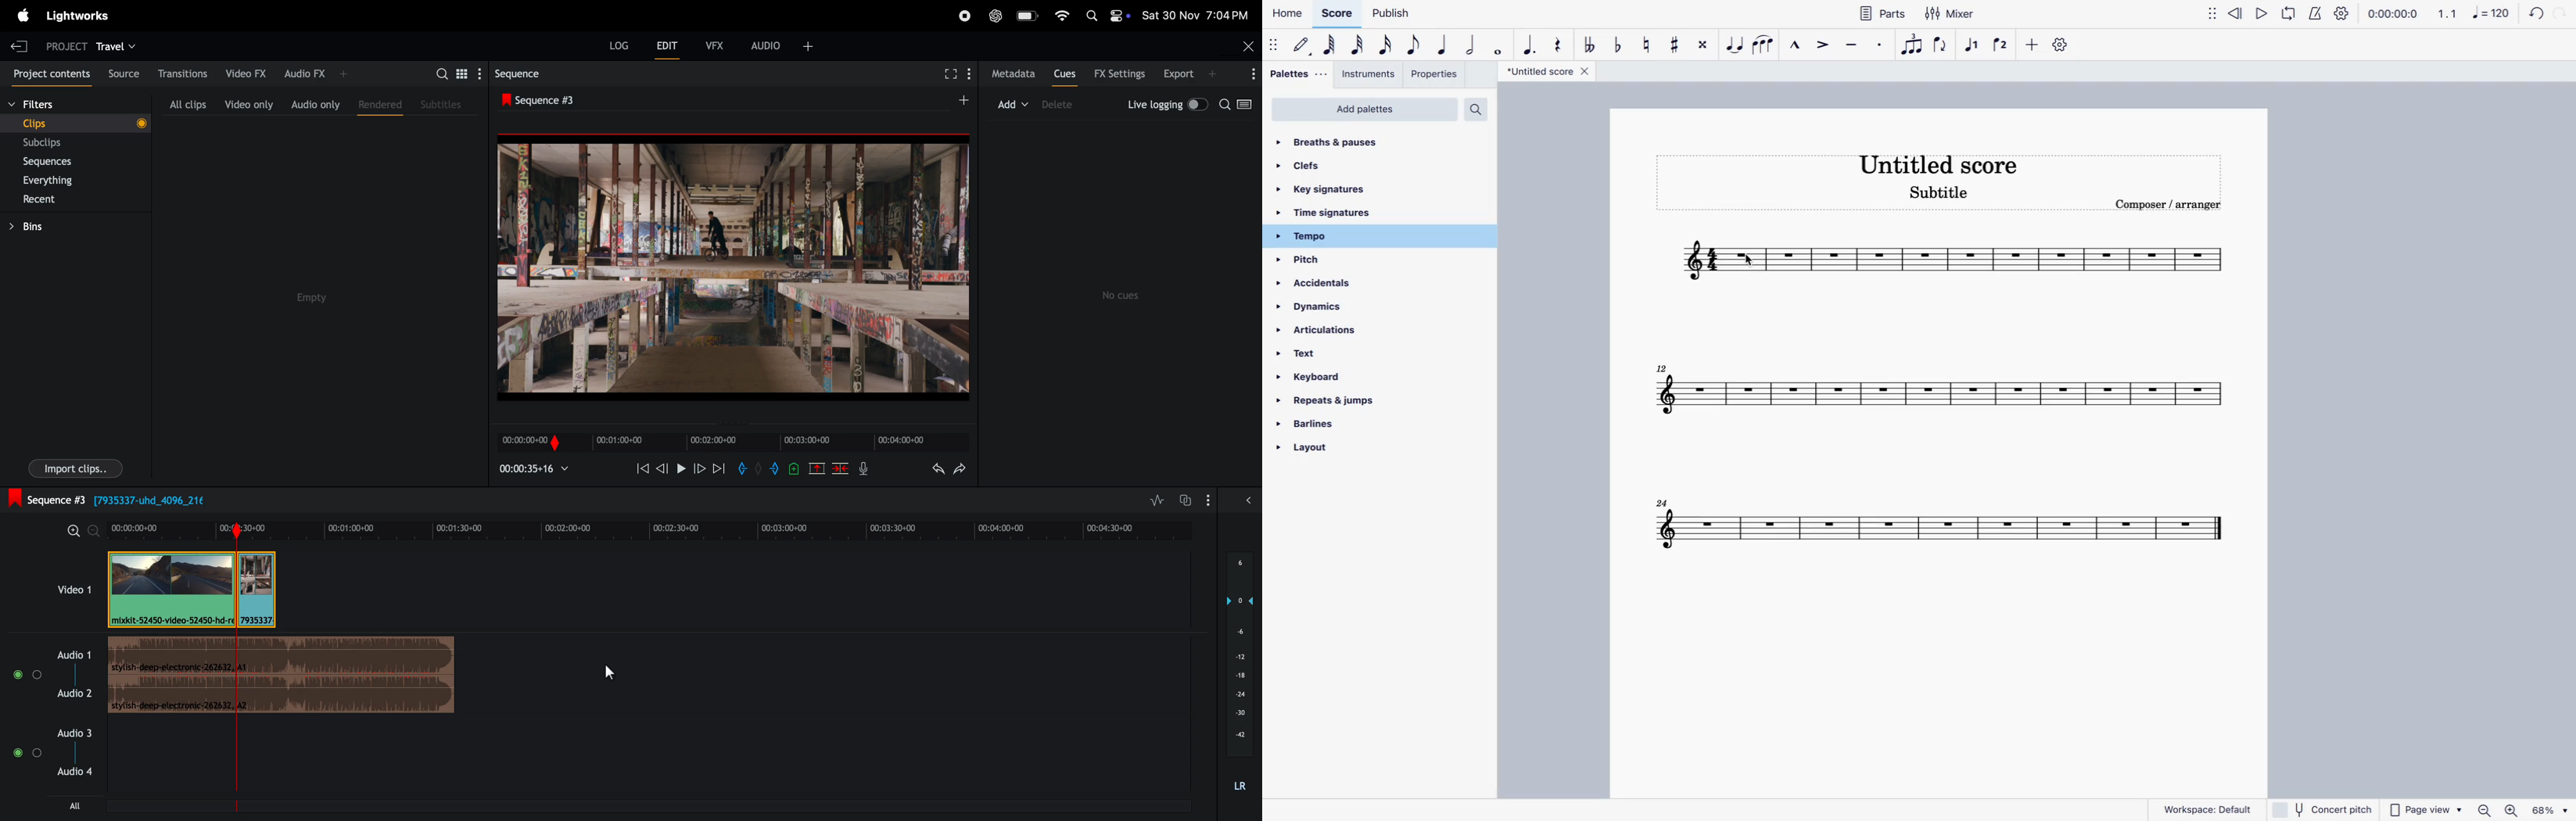 Image resolution: width=2576 pixels, height=840 pixels. Describe the element at coordinates (1248, 74) in the screenshot. I see `more options` at that location.